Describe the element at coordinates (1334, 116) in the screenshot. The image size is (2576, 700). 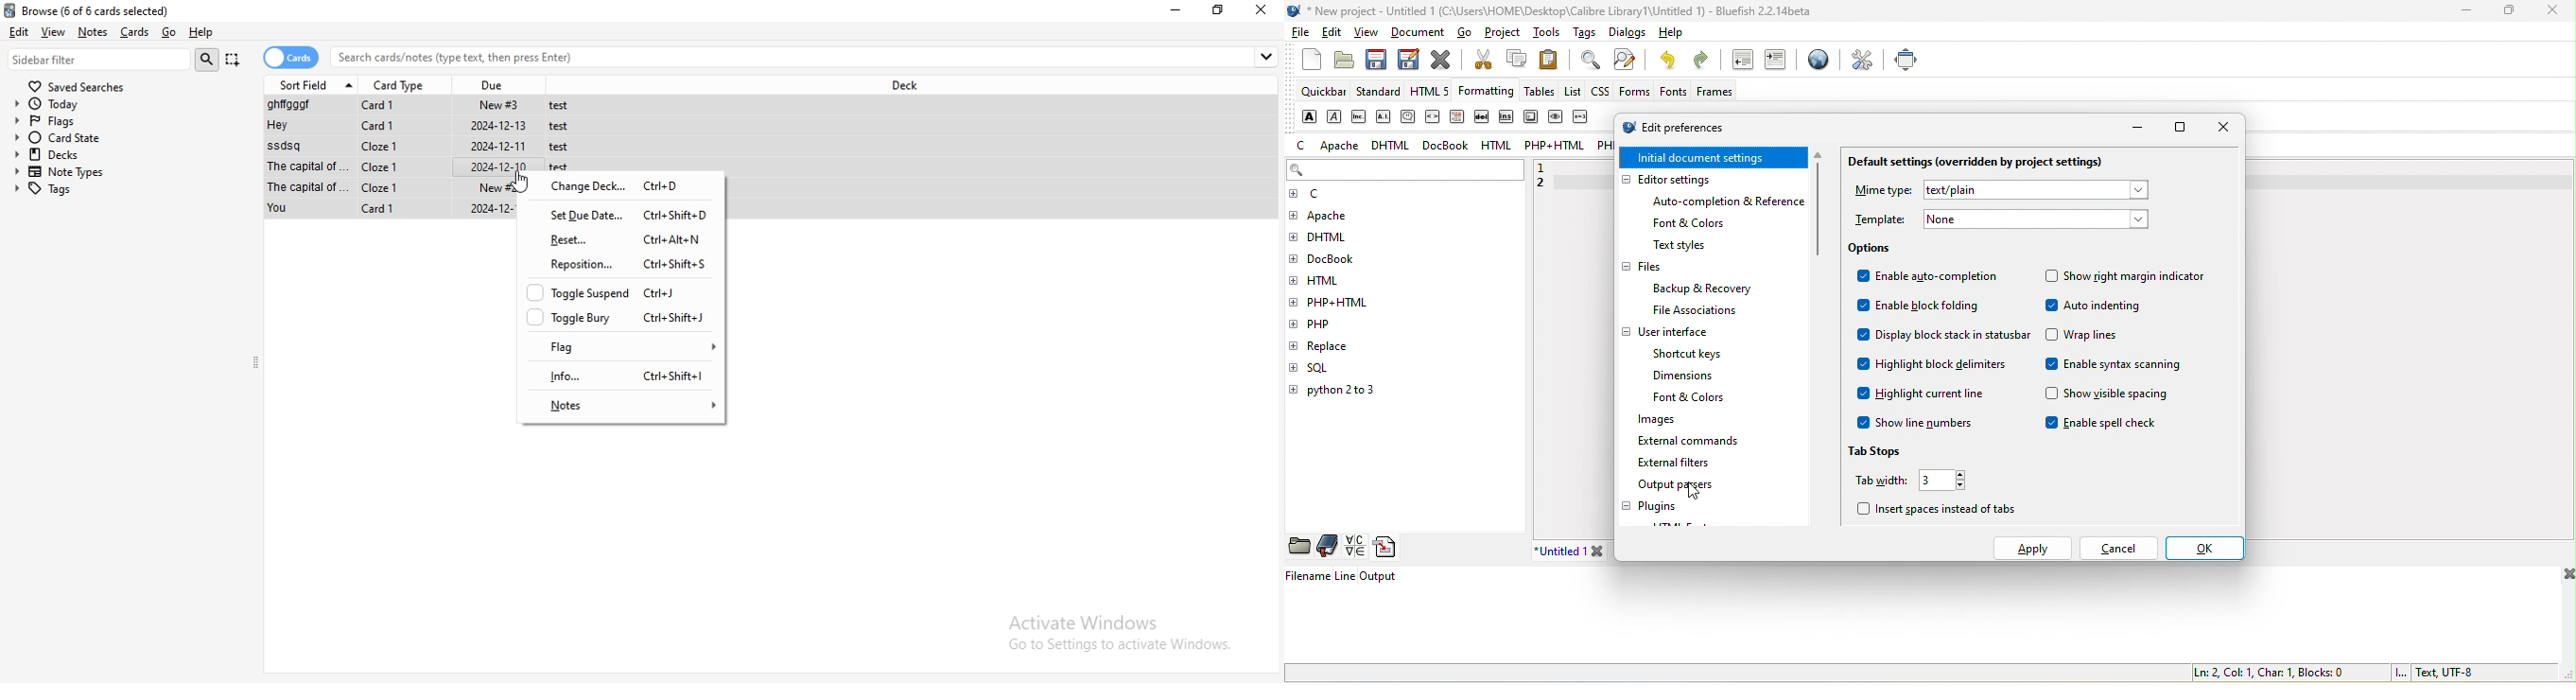
I see `emphasis` at that location.